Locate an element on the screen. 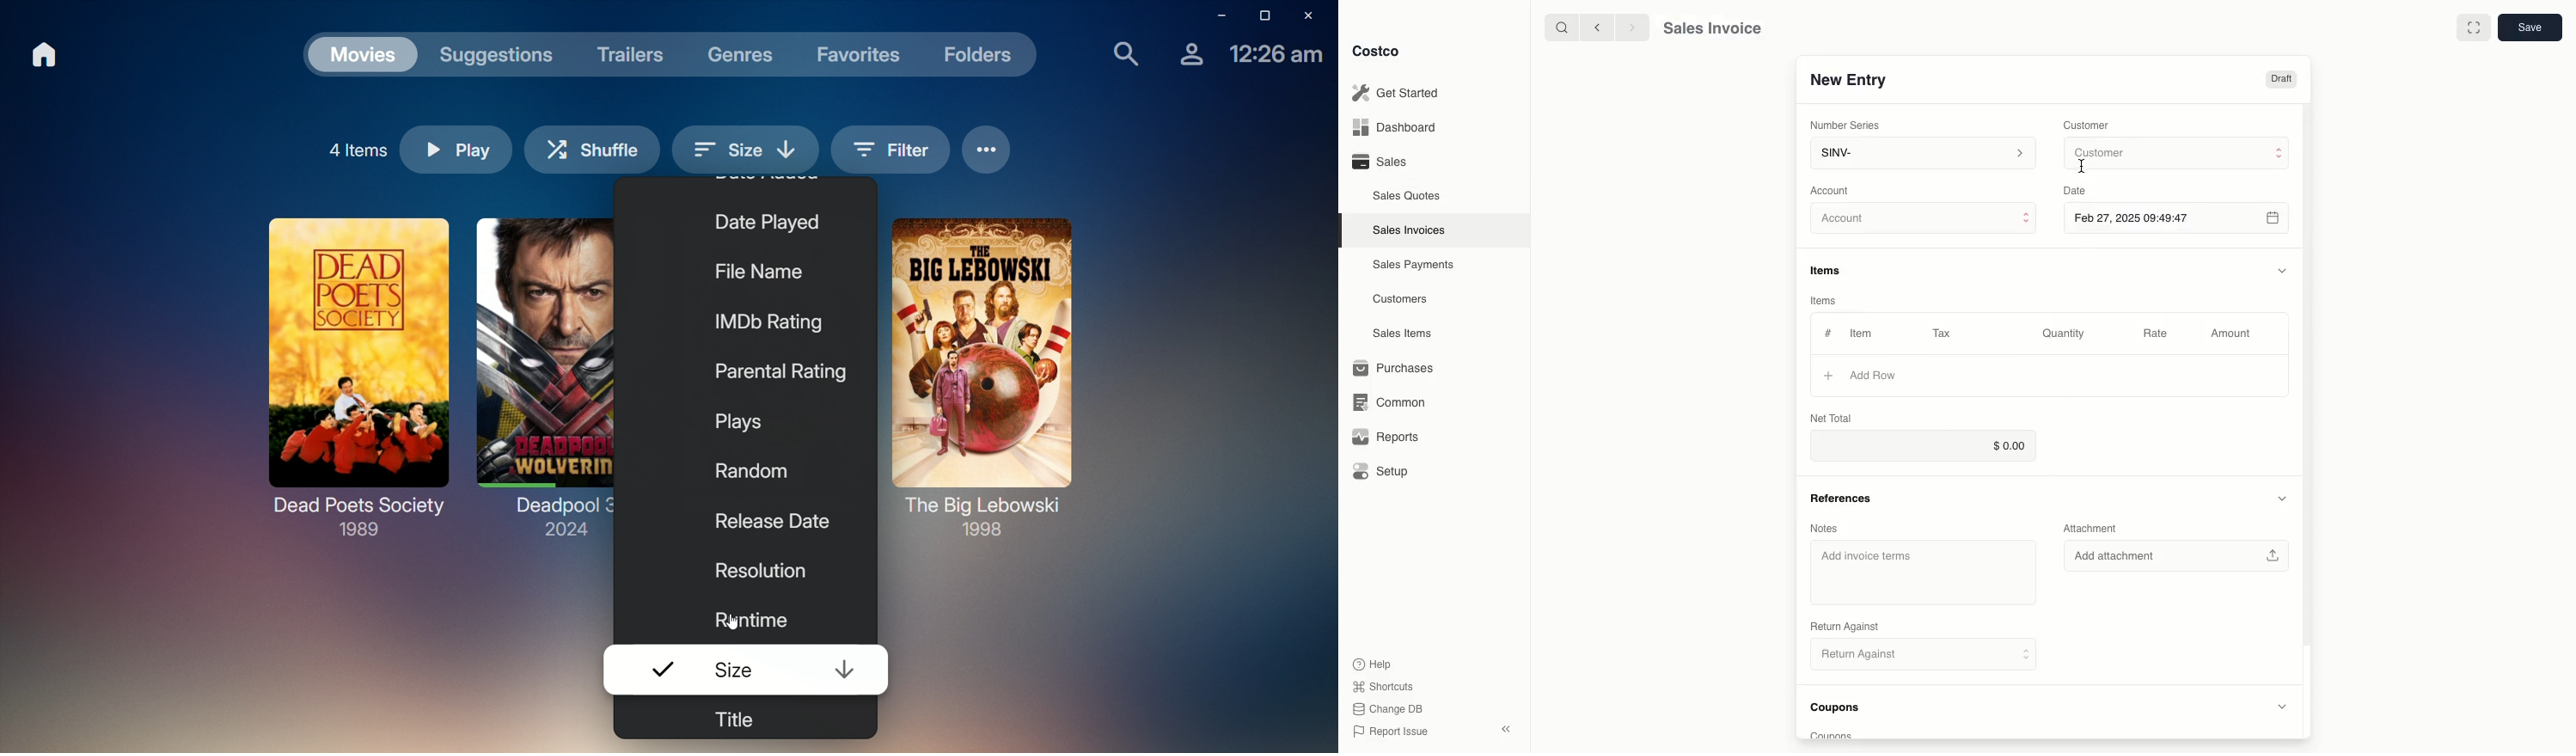 The height and width of the screenshot is (756, 2576). Tax is located at coordinates (1946, 333).